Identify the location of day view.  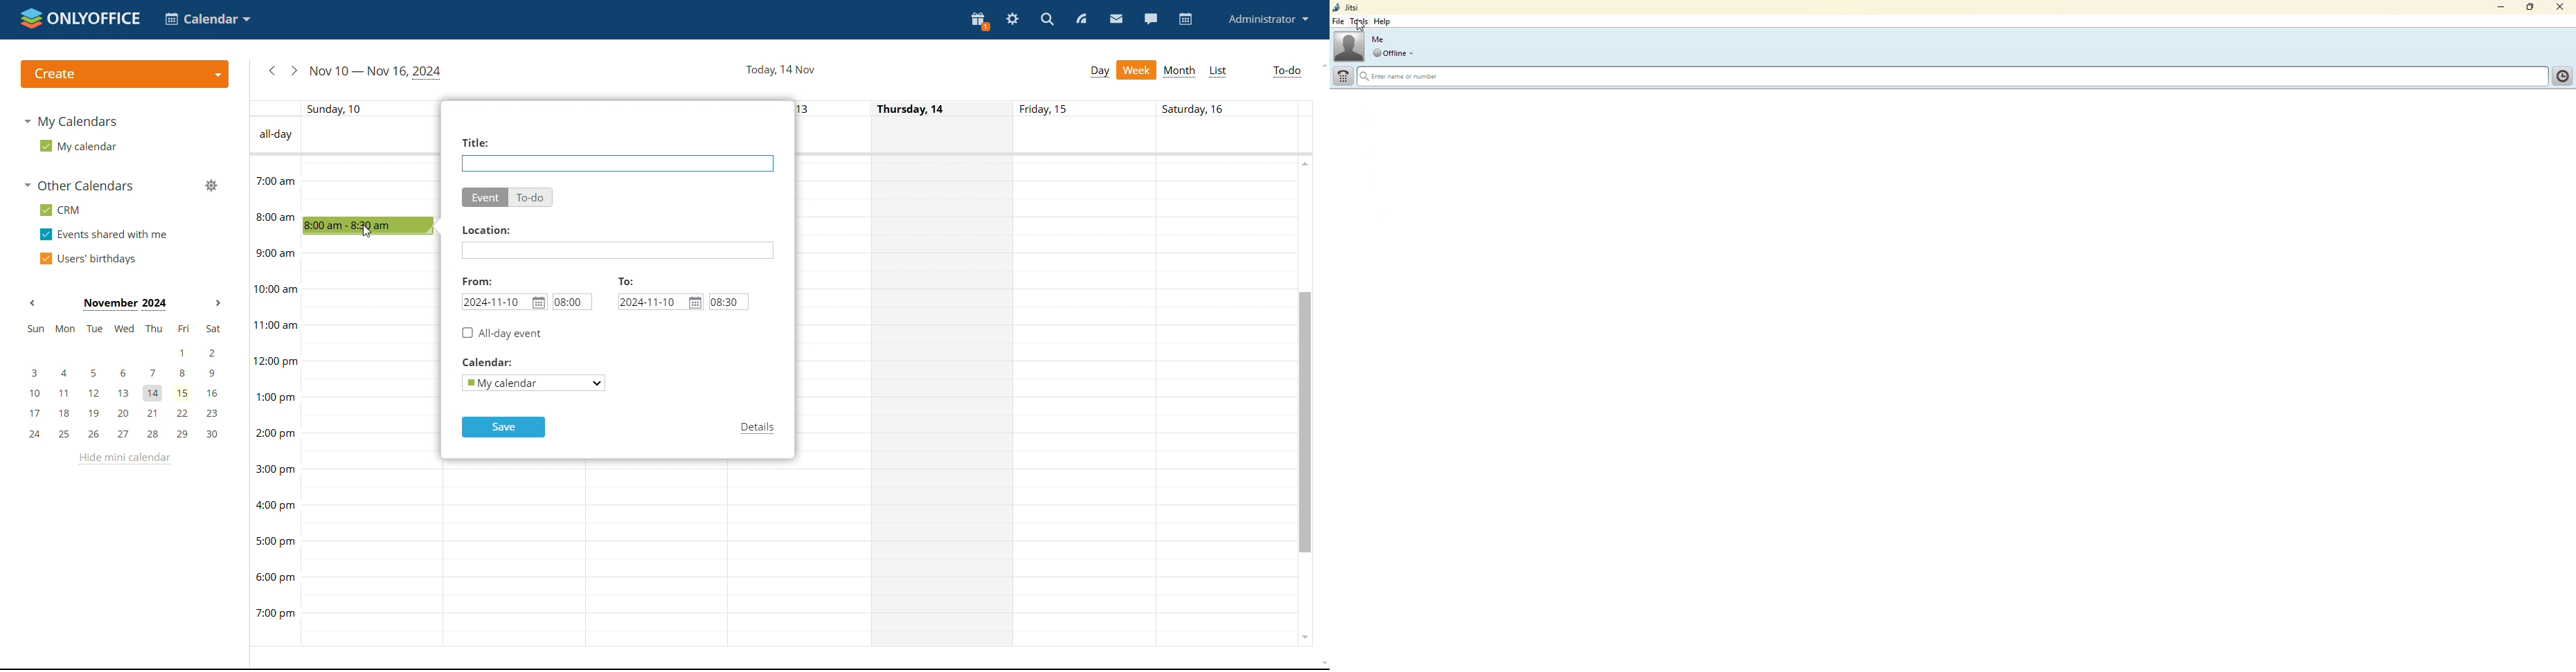
(1100, 72).